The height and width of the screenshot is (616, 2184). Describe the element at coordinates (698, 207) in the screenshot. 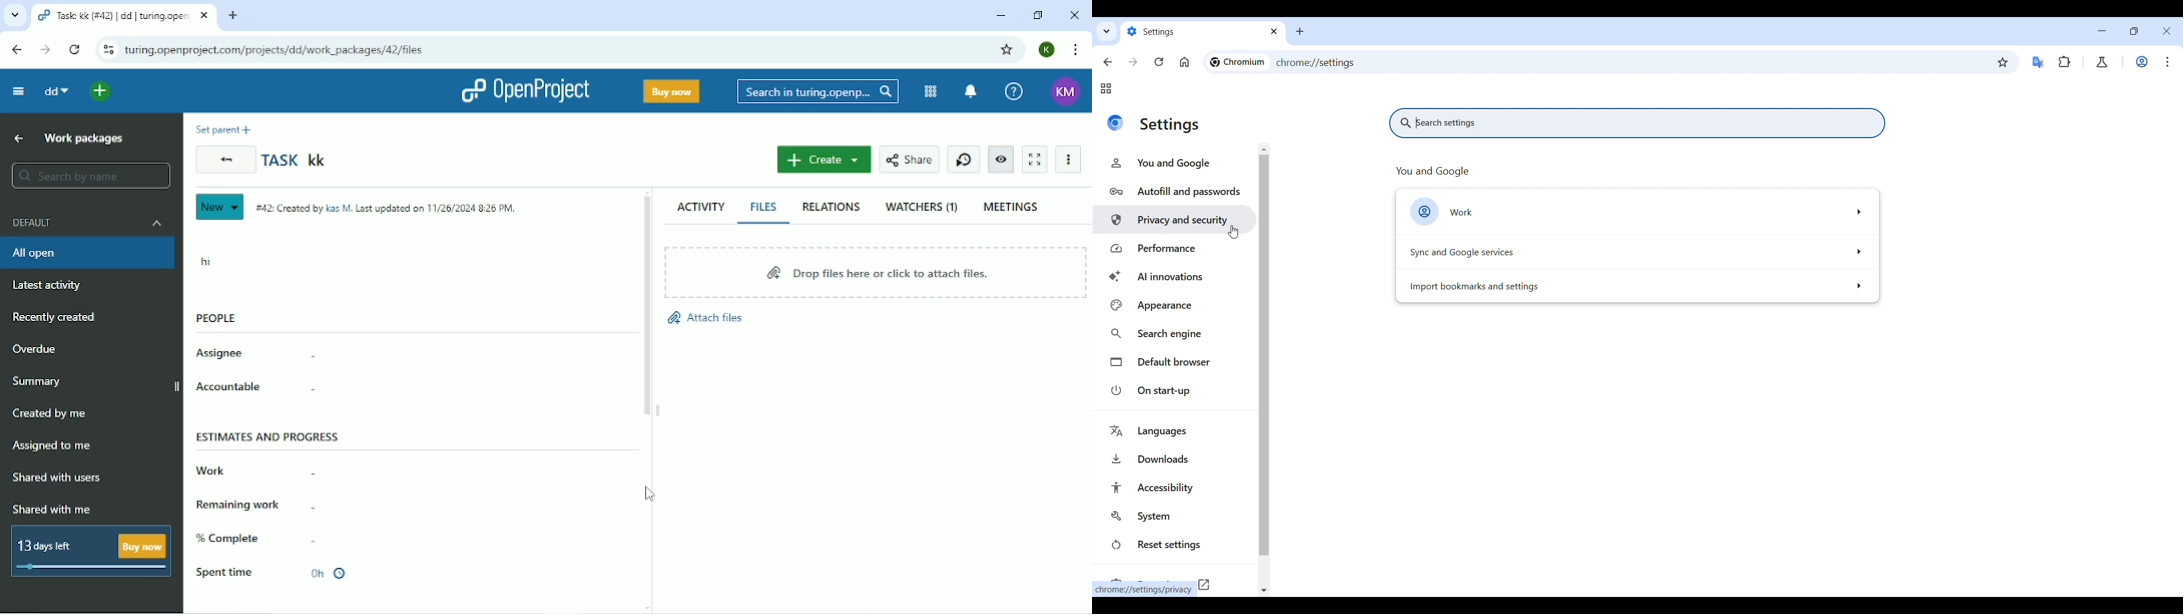

I see `ACTIVITY` at that location.